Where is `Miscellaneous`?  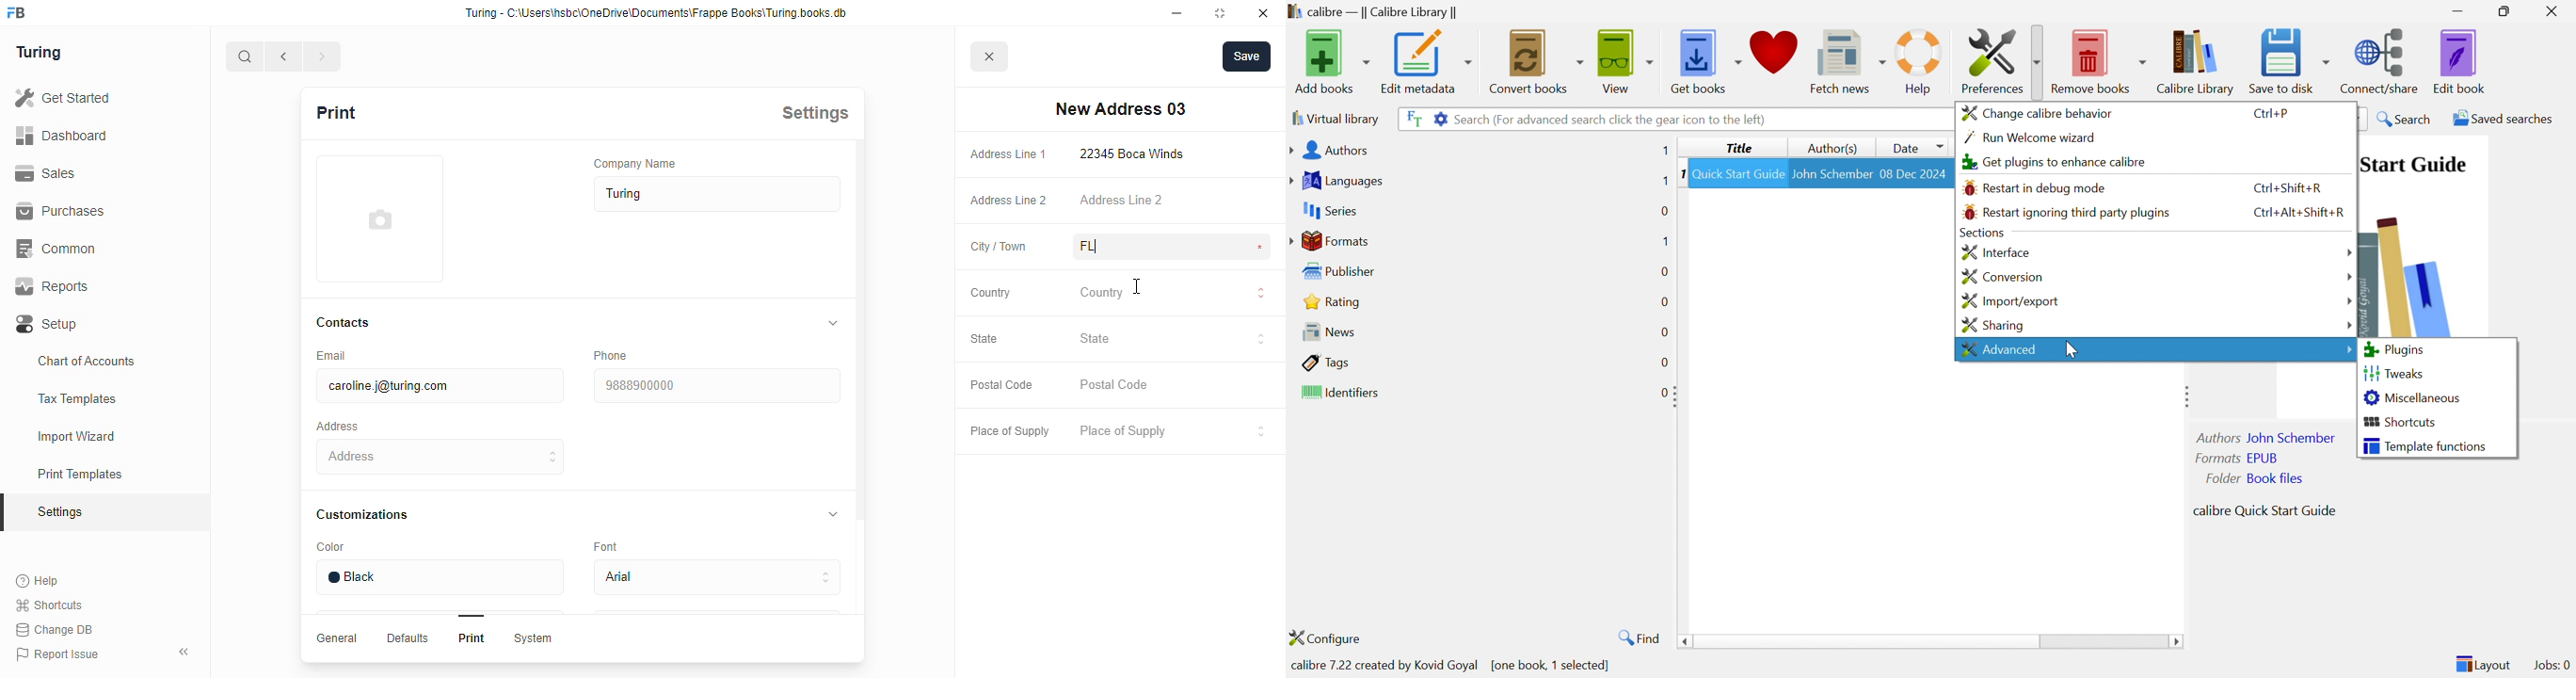 Miscellaneous is located at coordinates (2413, 397).